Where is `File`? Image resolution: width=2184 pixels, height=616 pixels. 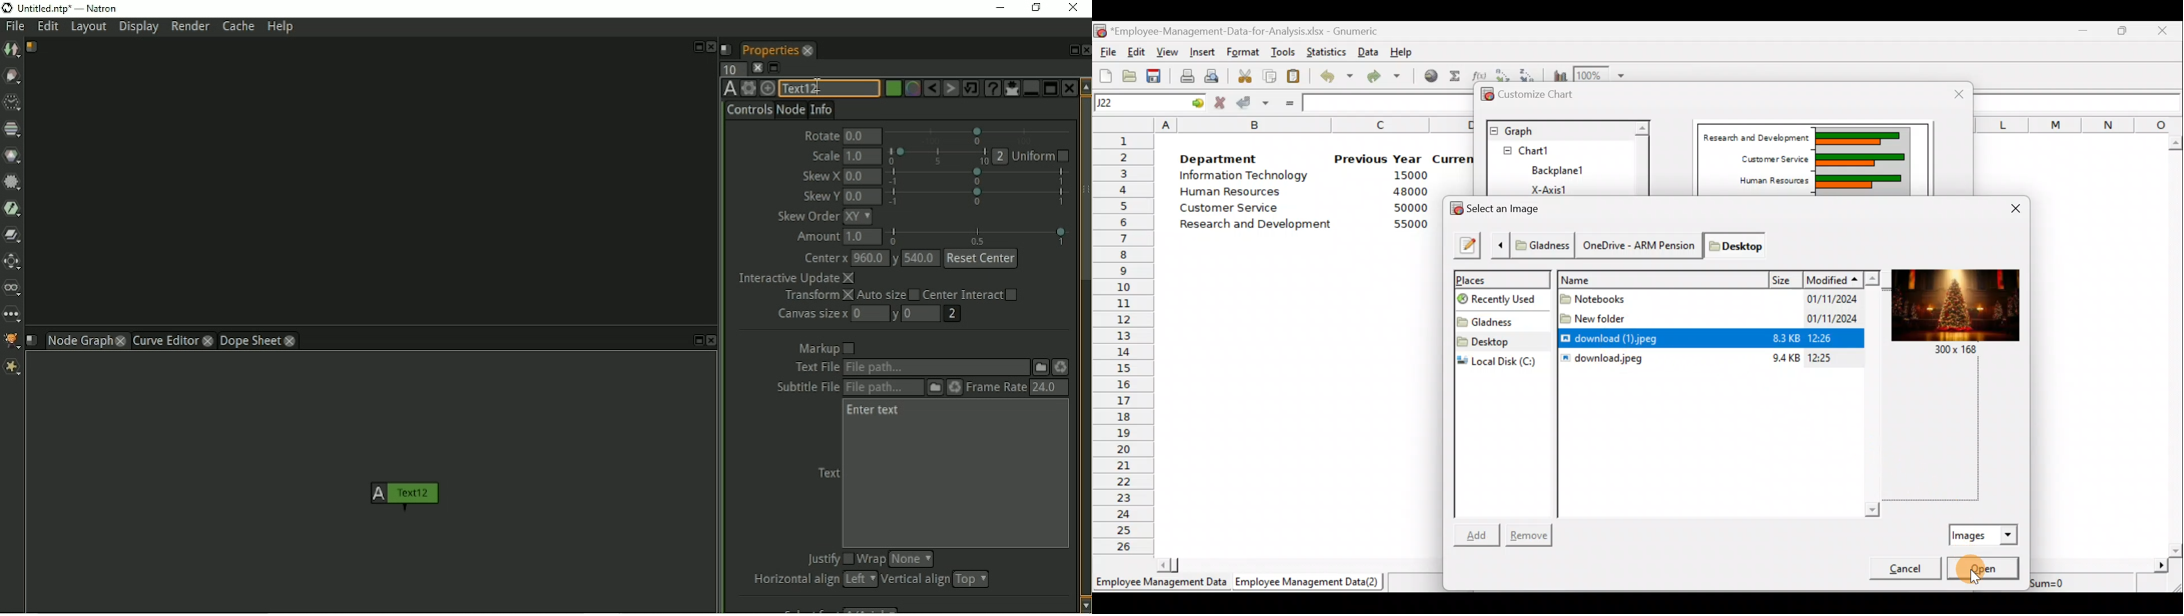 File is located at coordinates (1106, 52).